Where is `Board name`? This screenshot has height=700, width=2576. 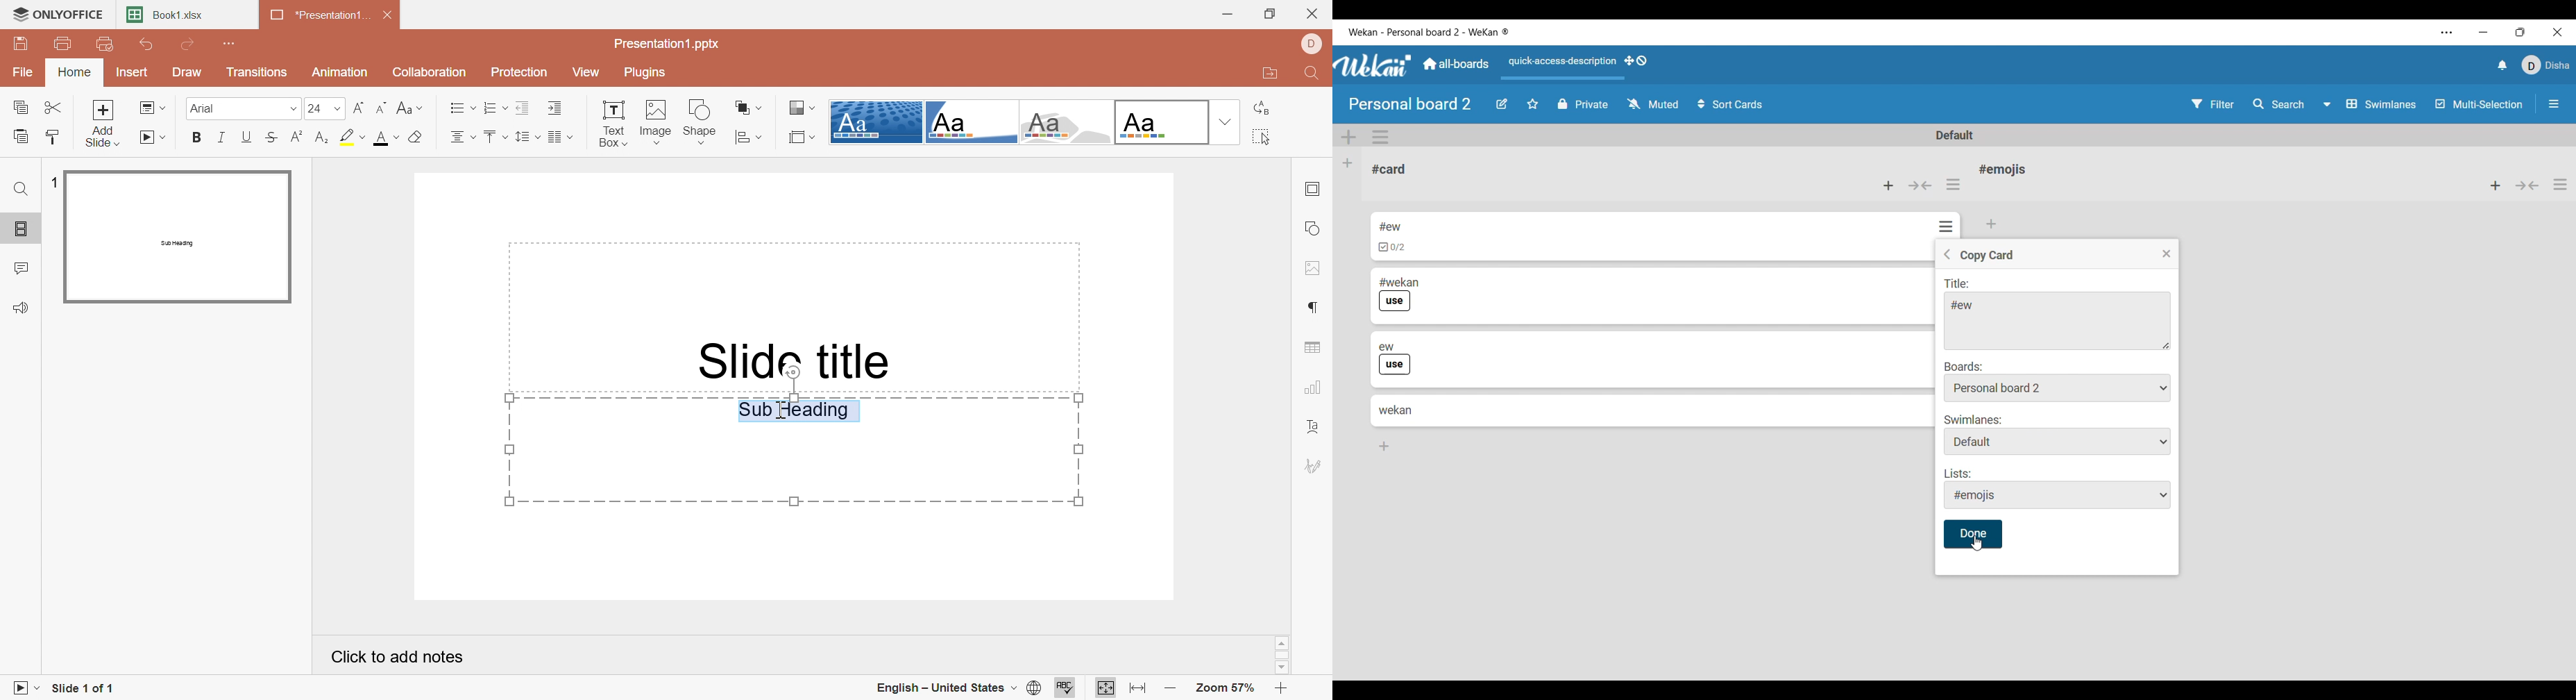 Board name is located at coordinates (1411, 104).